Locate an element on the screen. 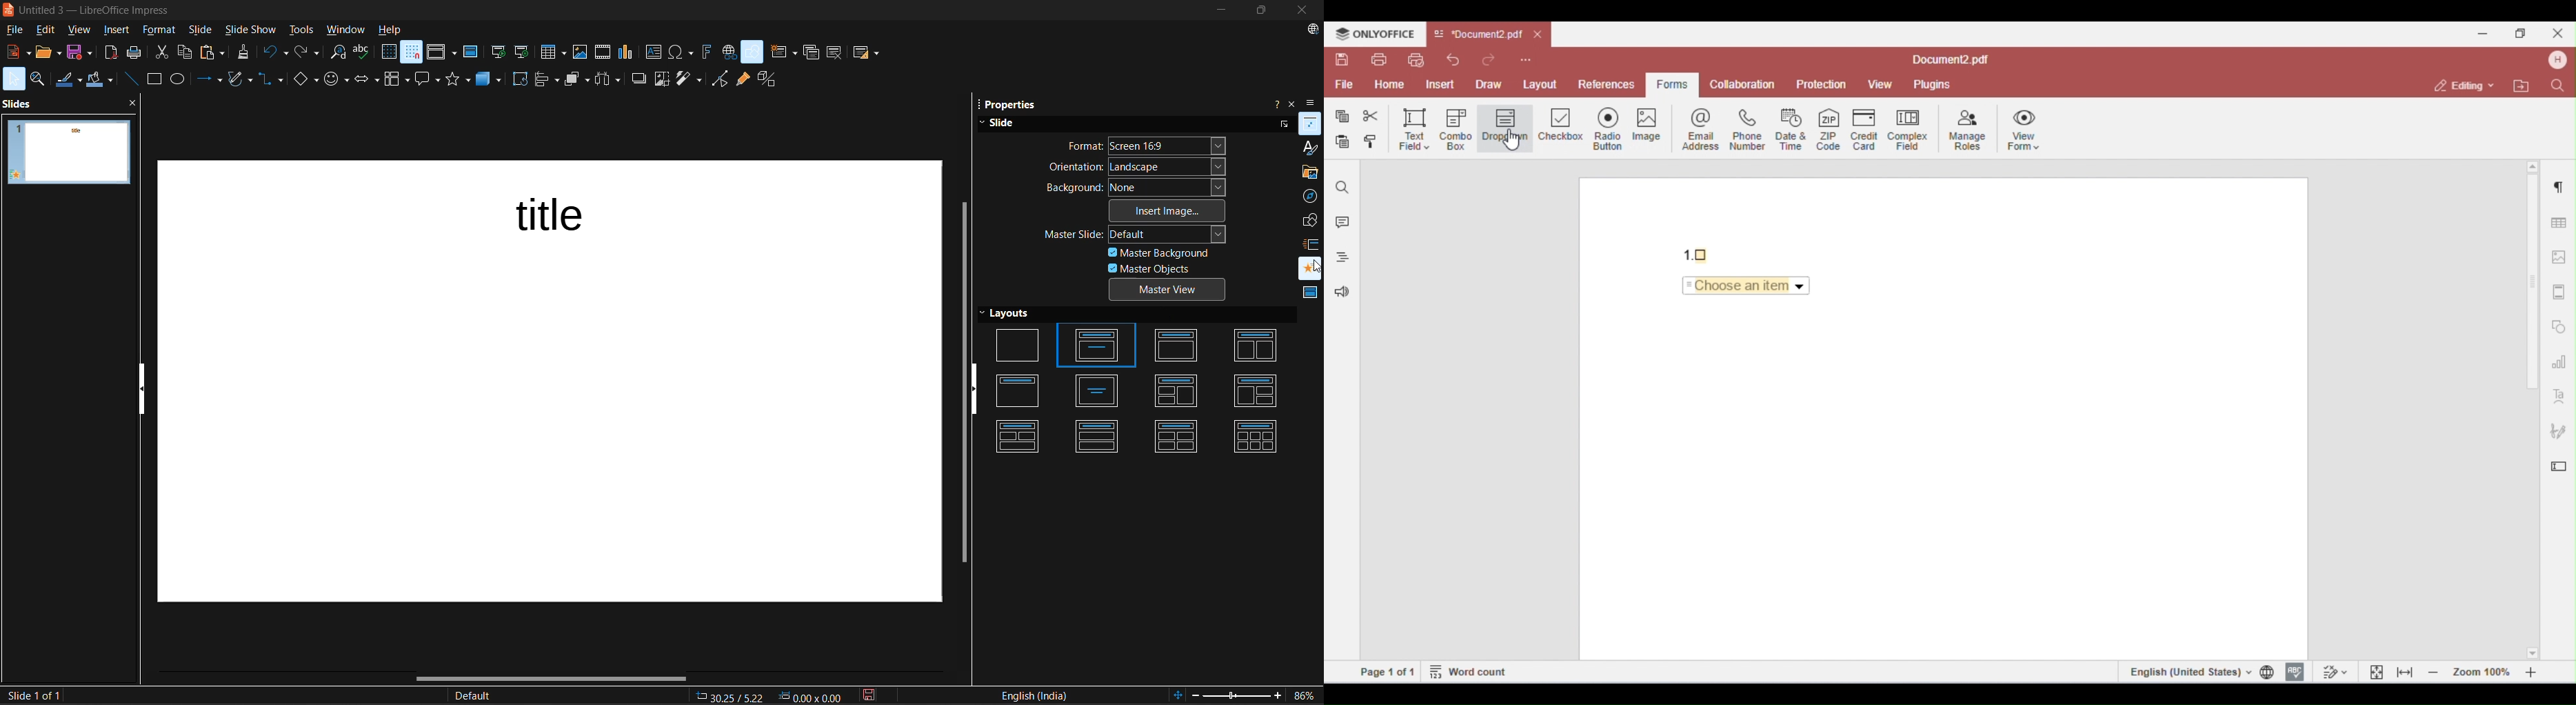 The height and width of the screenshot is (728, 2576). minimize is located at coordinates (1219, 10).